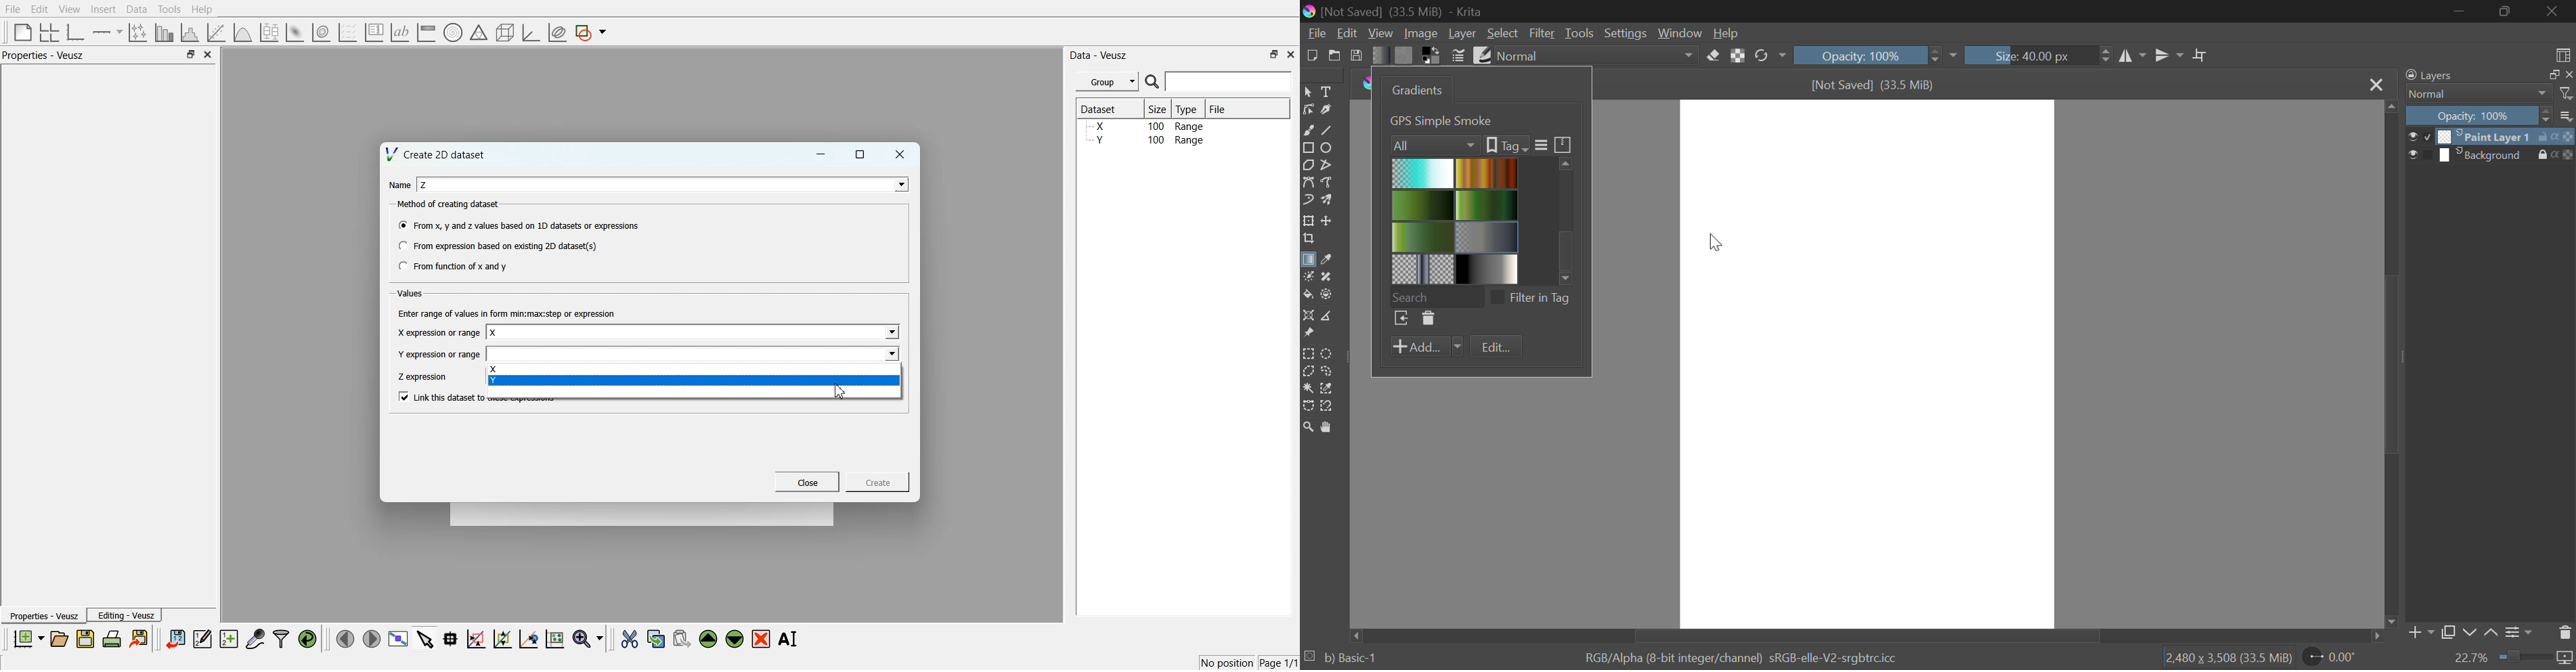  I want to click on Filter in Tag, so click(1535, 296).